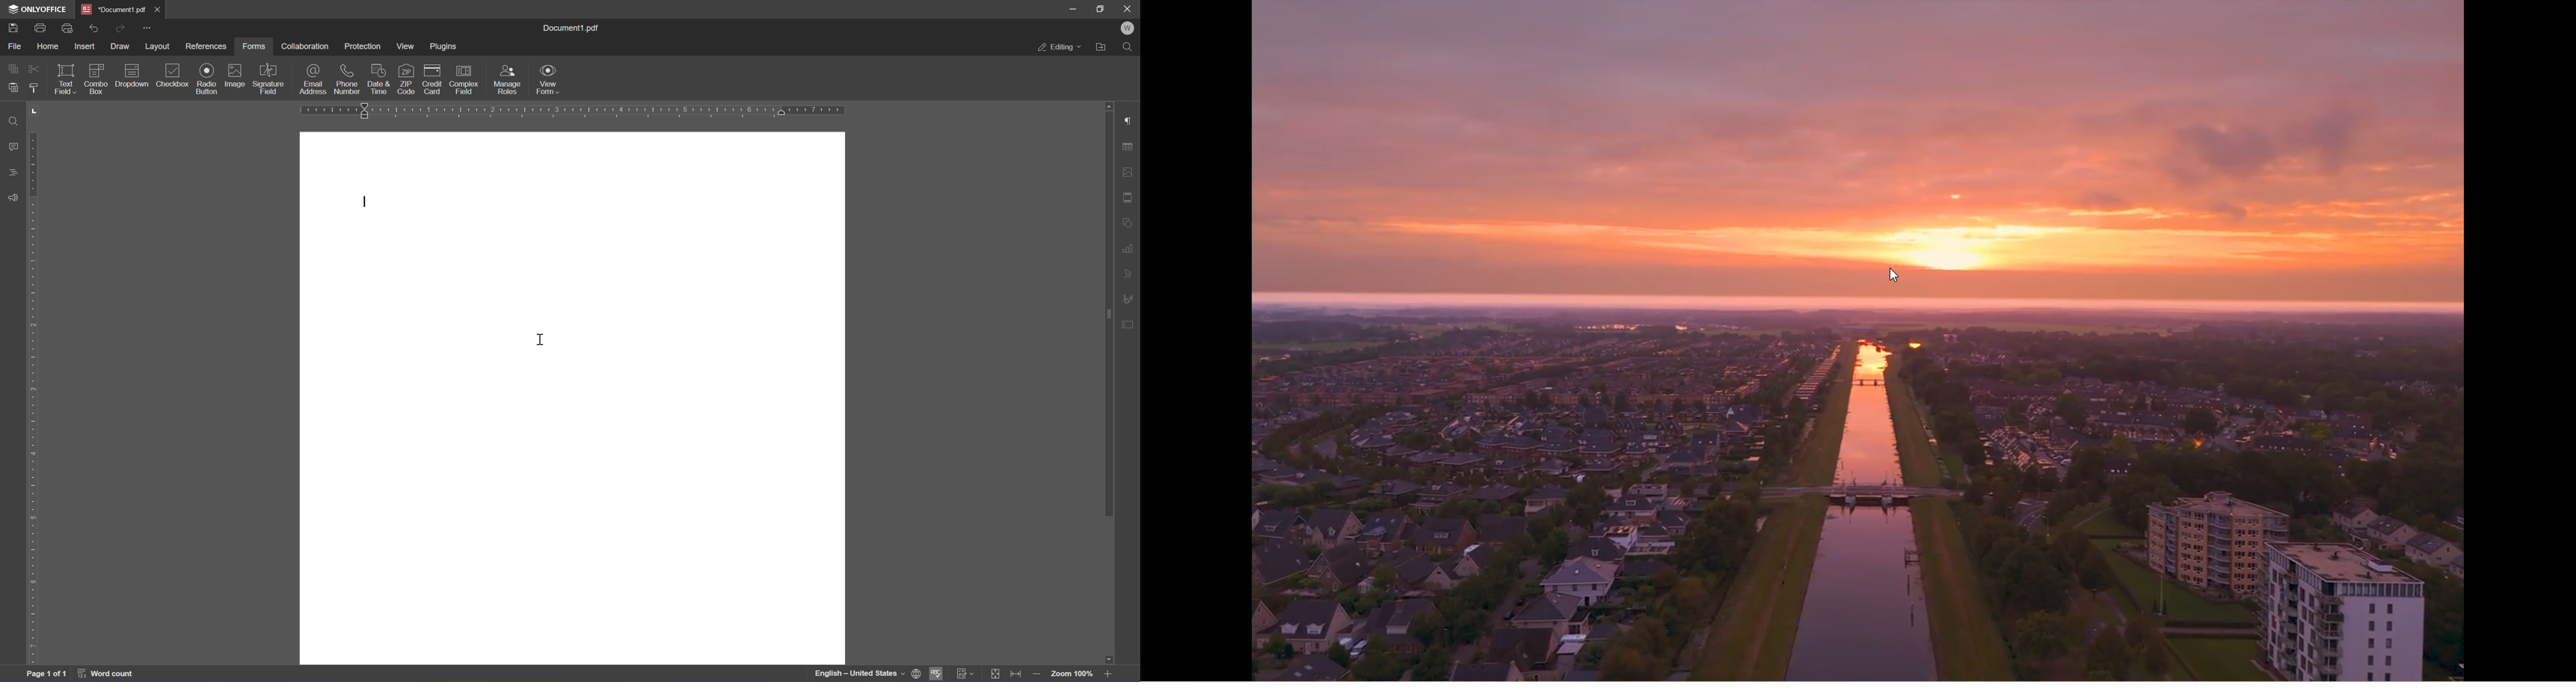  What do you see at coordinates (362, 199) in the screenshot?
I see `typing cursor` at bounding box center [362, 199].